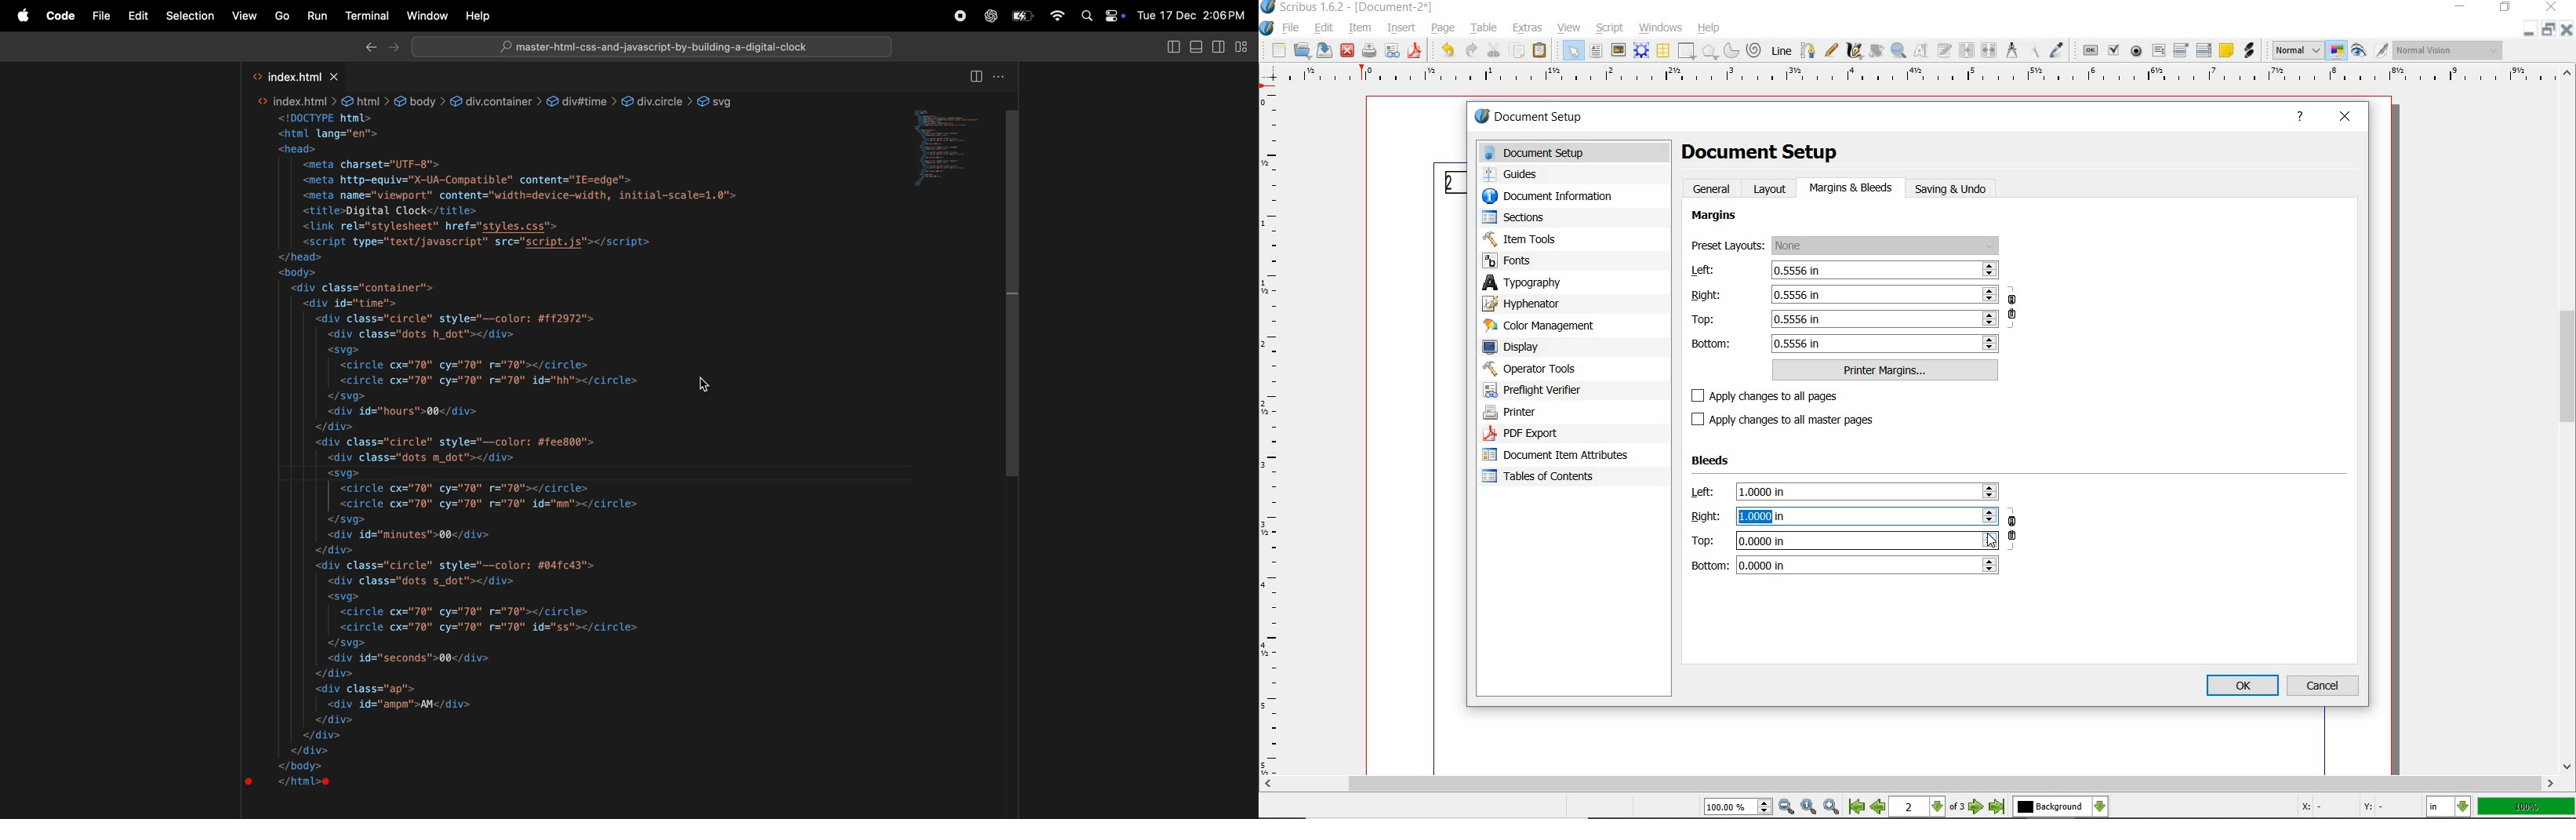 The width and height of the screenshot is (2576, 840). What do you see at coordinates (1787, 808) in the screenshot?
I see `Zoom Out` at bounding box center [1787, 808].